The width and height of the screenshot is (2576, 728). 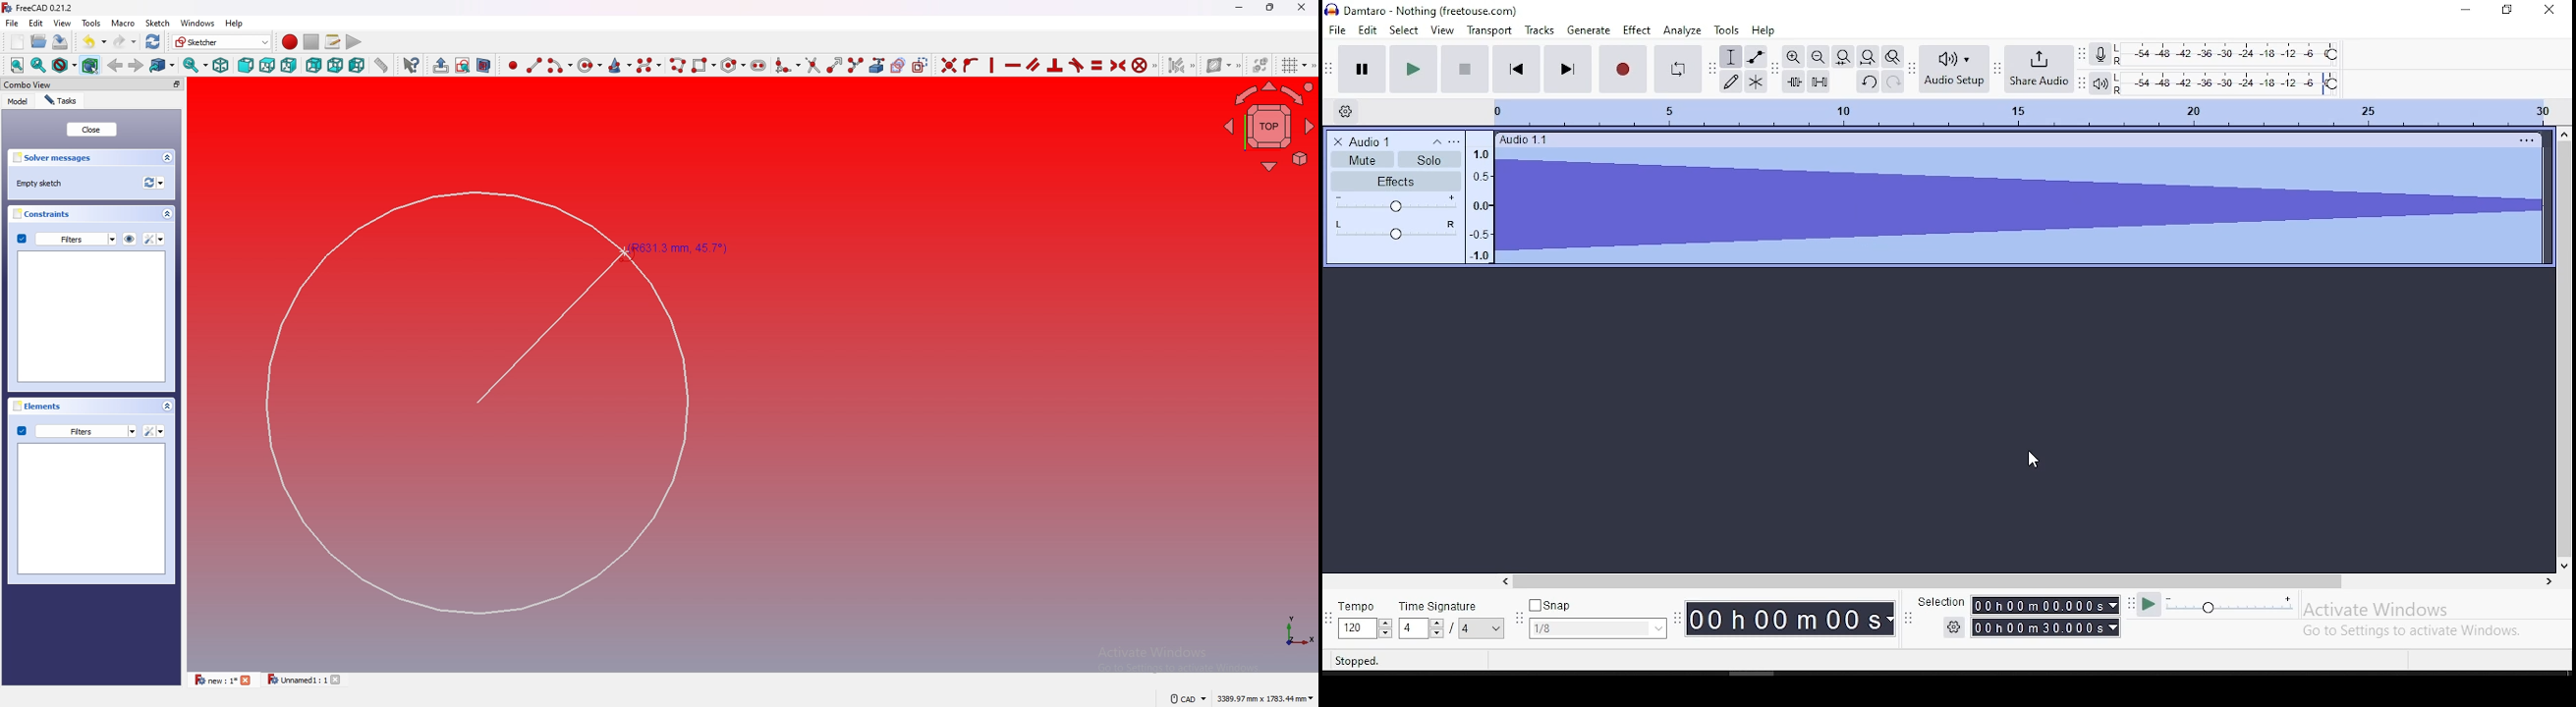 I want to click on undo, so click(x=94, y=42).